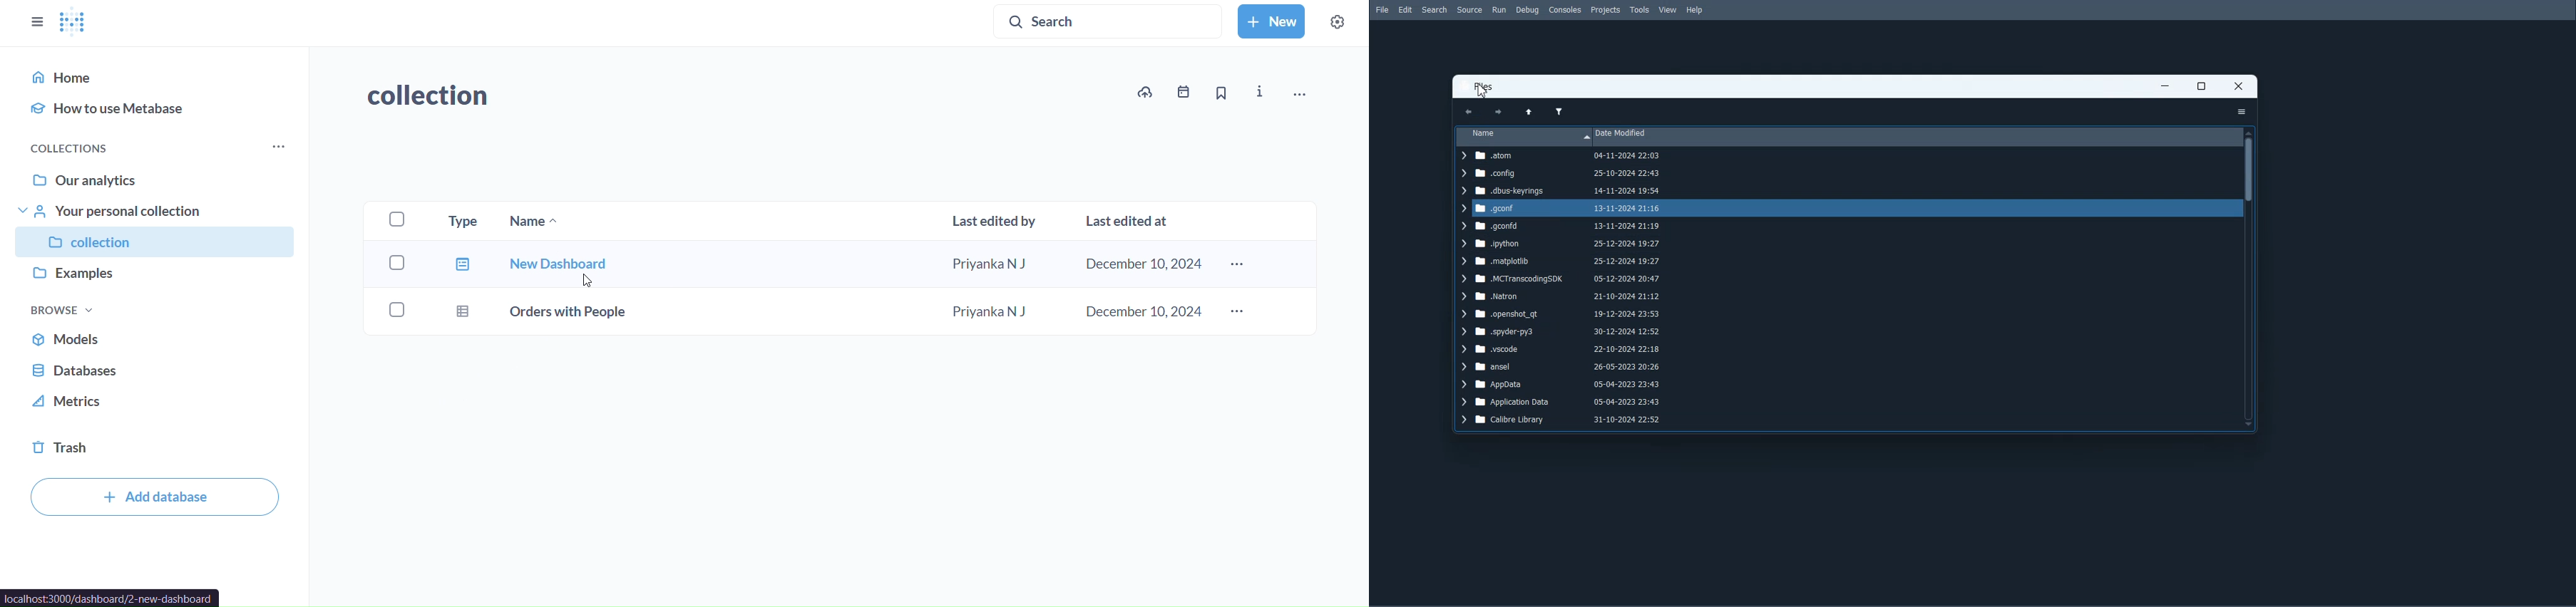 The height and width of the screenshot is (616, 2576). I want to click on Source, so click(1470, 10).